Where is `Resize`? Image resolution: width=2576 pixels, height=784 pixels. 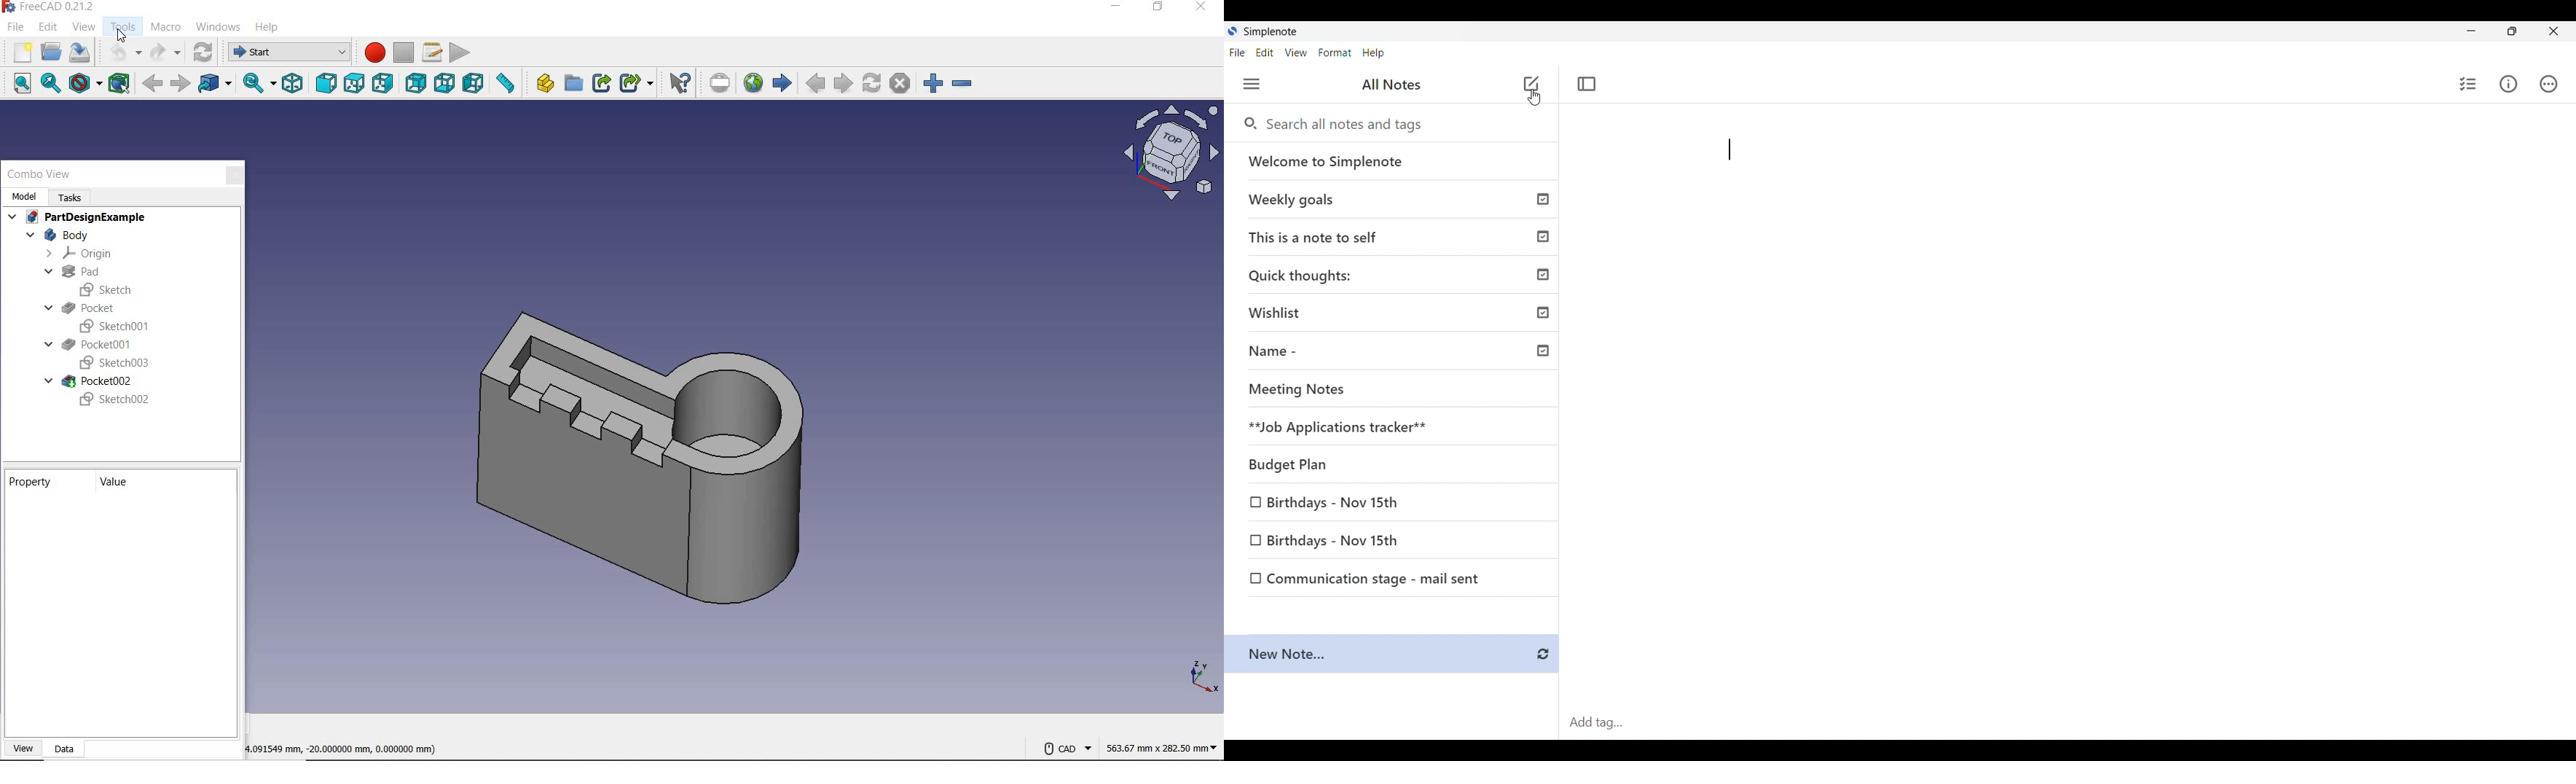 Resize is located at coordinates (2511, 34).